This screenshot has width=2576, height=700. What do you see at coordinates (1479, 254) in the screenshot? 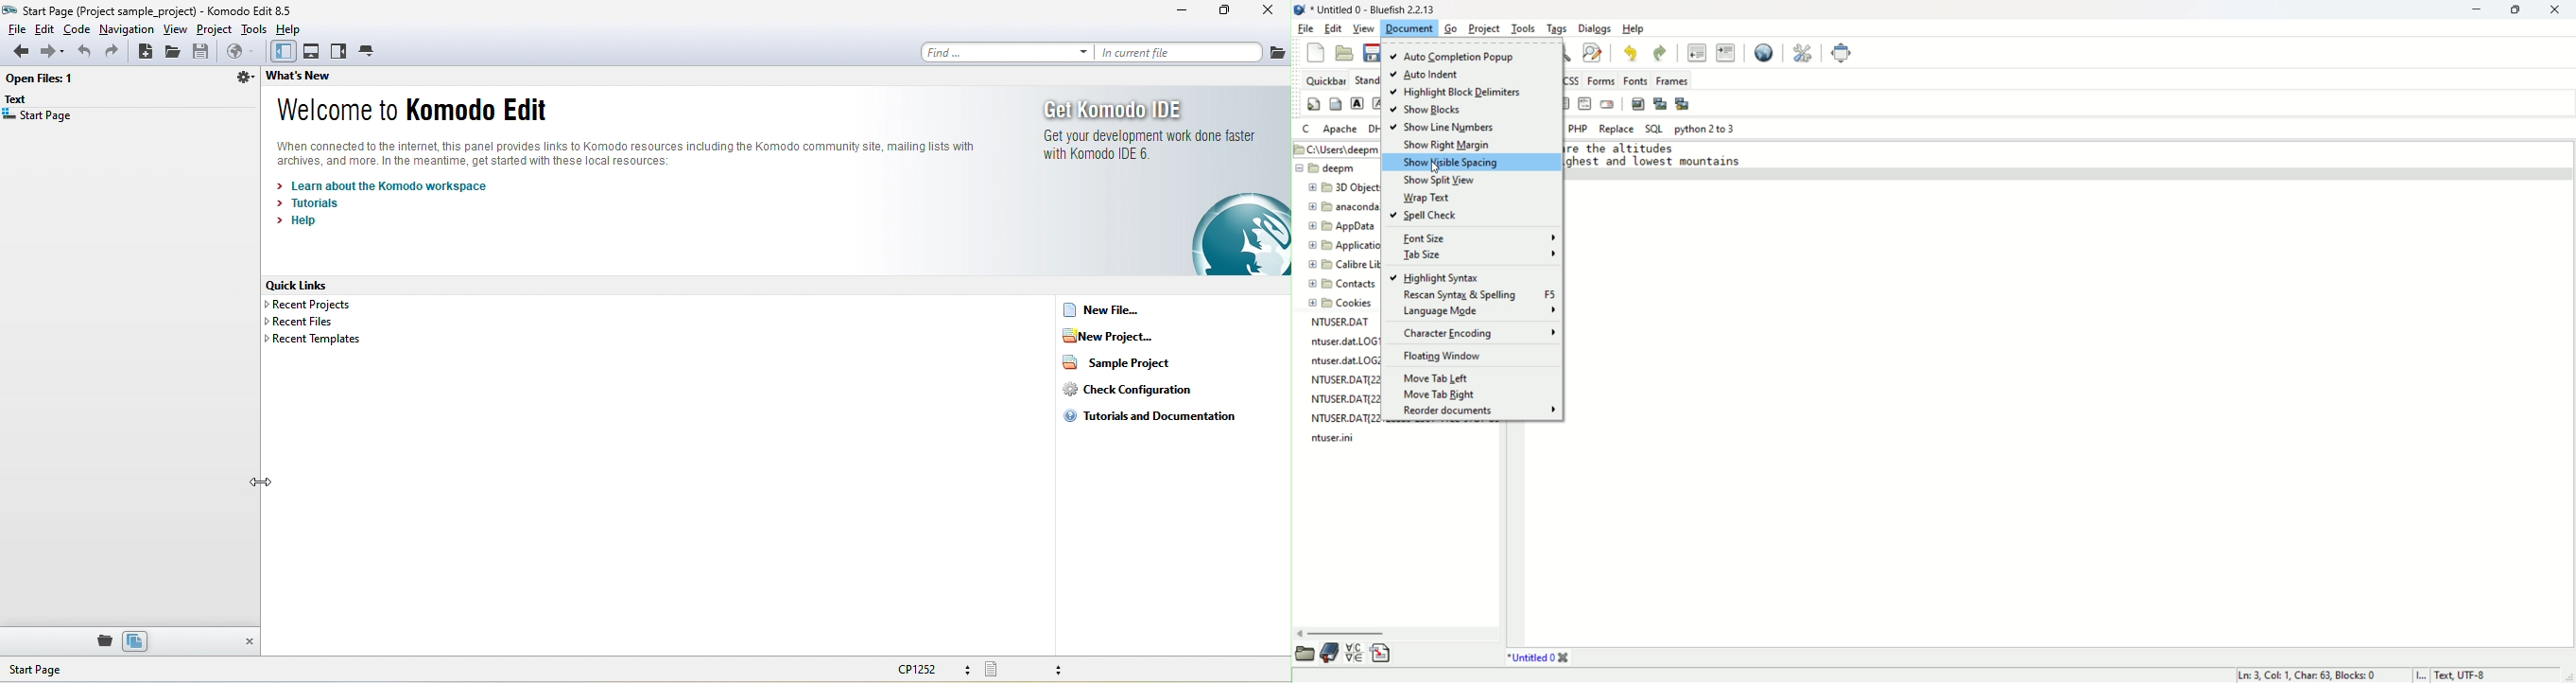
I see `tab size` at bounding box center [1479, 254].